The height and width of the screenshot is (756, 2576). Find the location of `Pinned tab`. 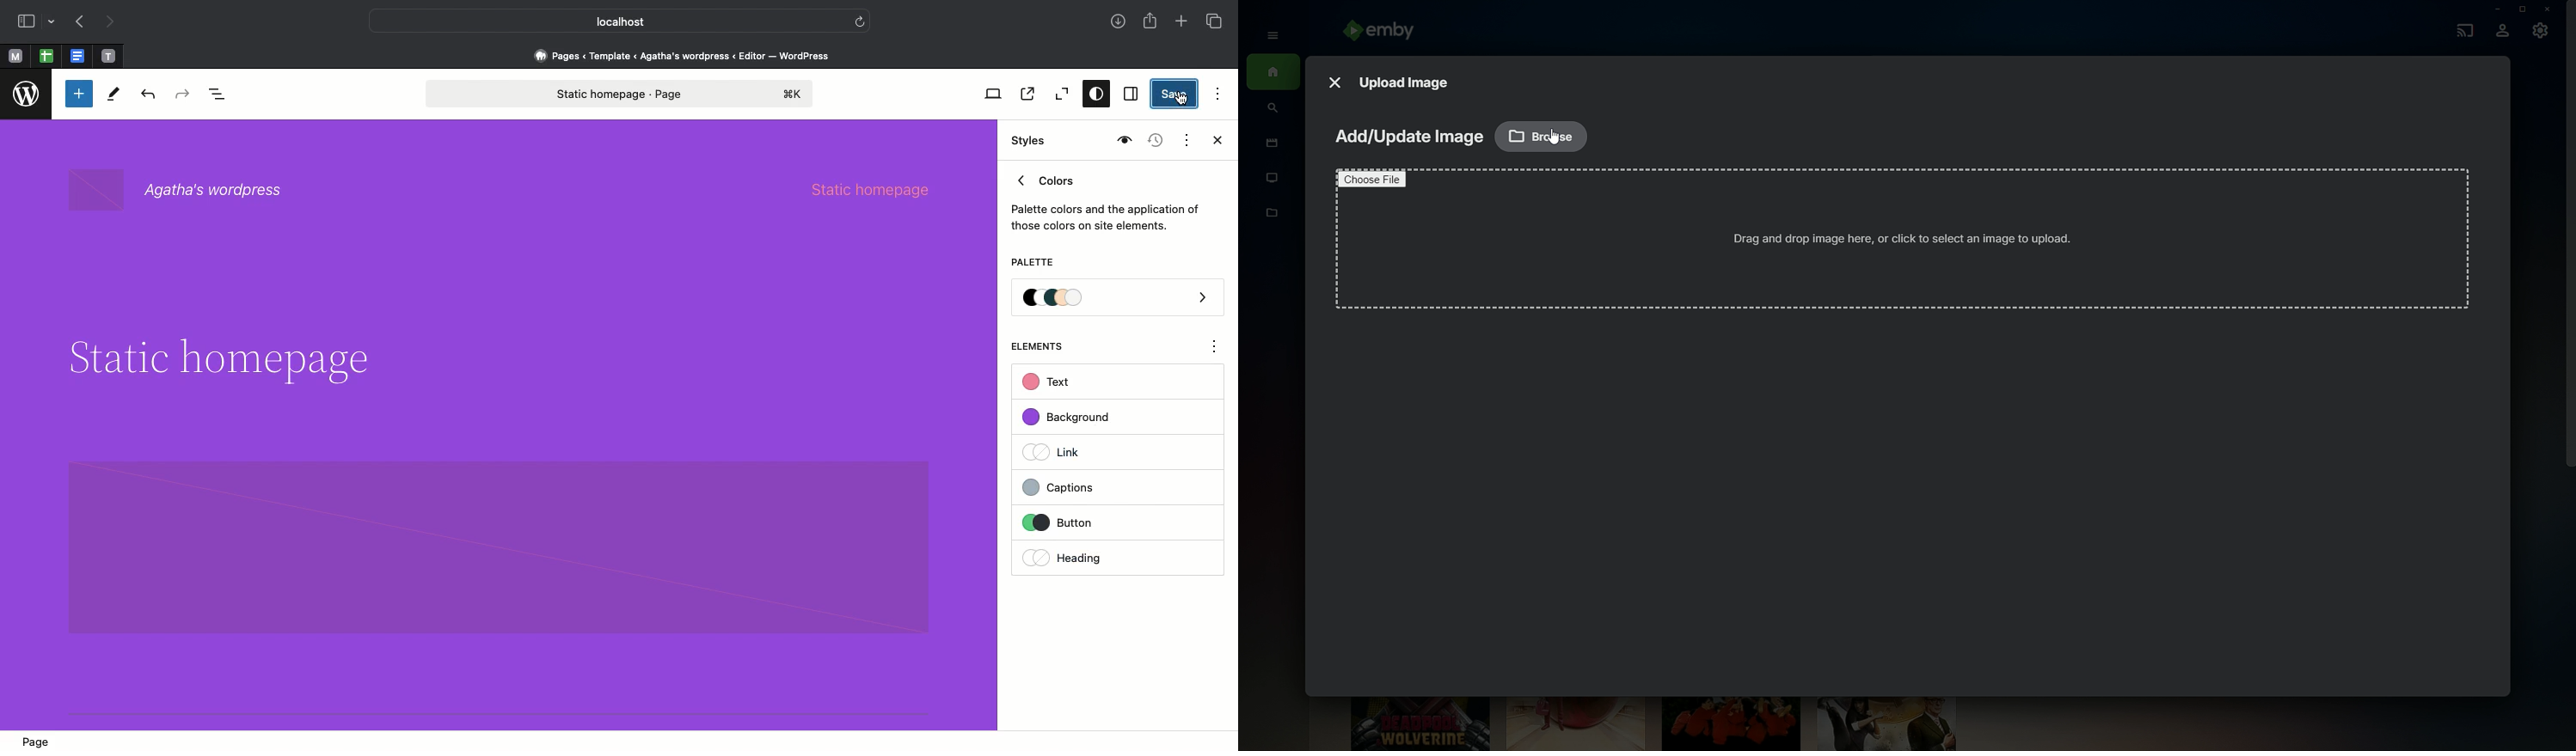

Pinned tab is located at coordinates (15, 57).